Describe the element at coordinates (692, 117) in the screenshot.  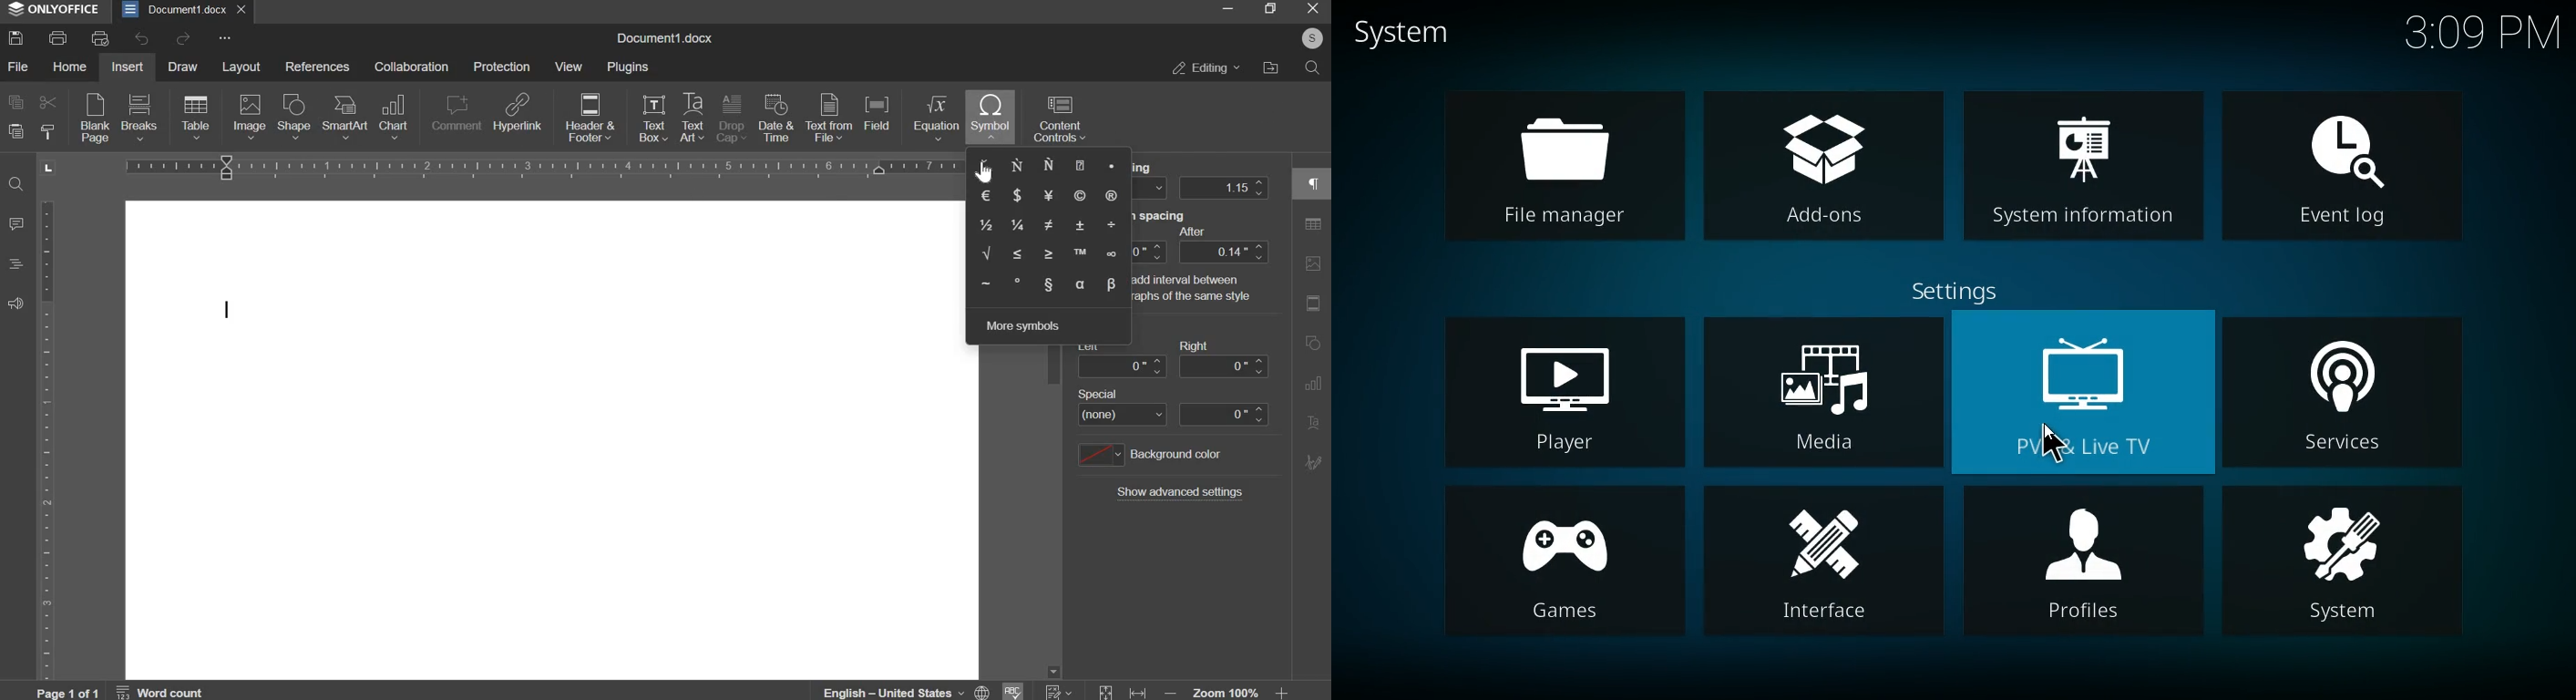
I see `text art` at that location.